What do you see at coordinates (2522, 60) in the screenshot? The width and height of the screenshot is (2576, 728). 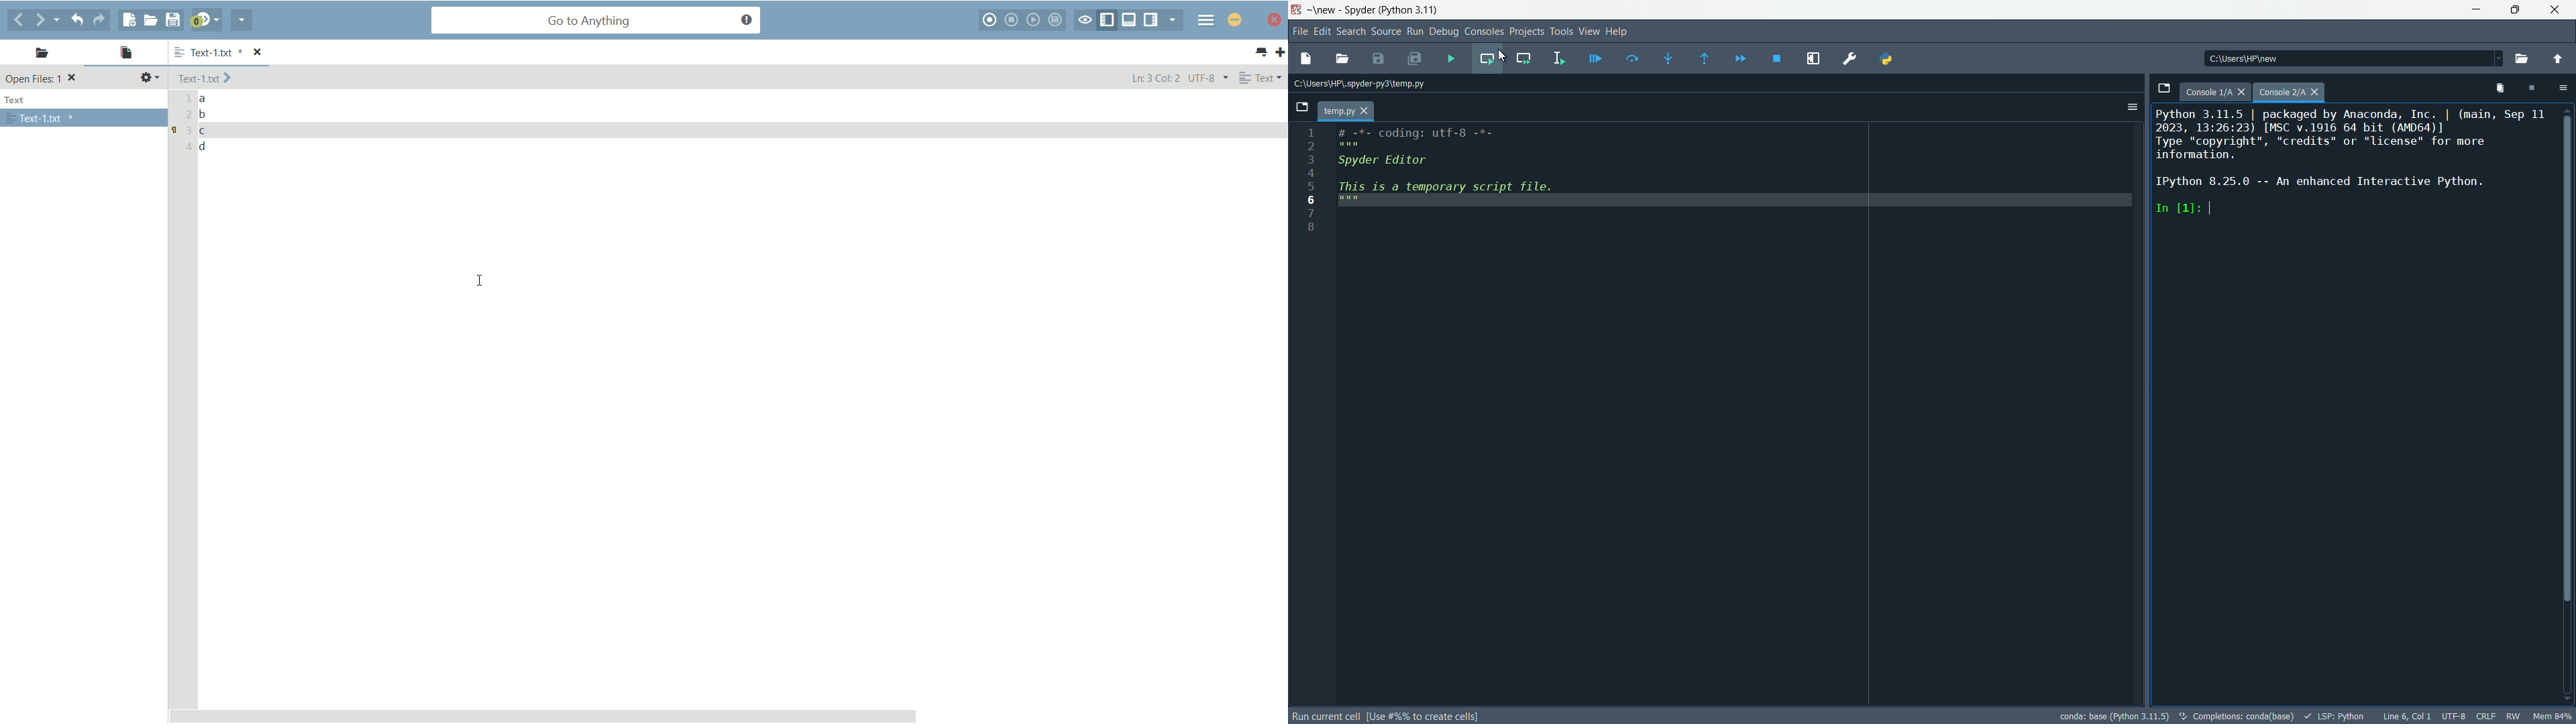 I see `browse a working directory` at bounding box center [2522, 60].